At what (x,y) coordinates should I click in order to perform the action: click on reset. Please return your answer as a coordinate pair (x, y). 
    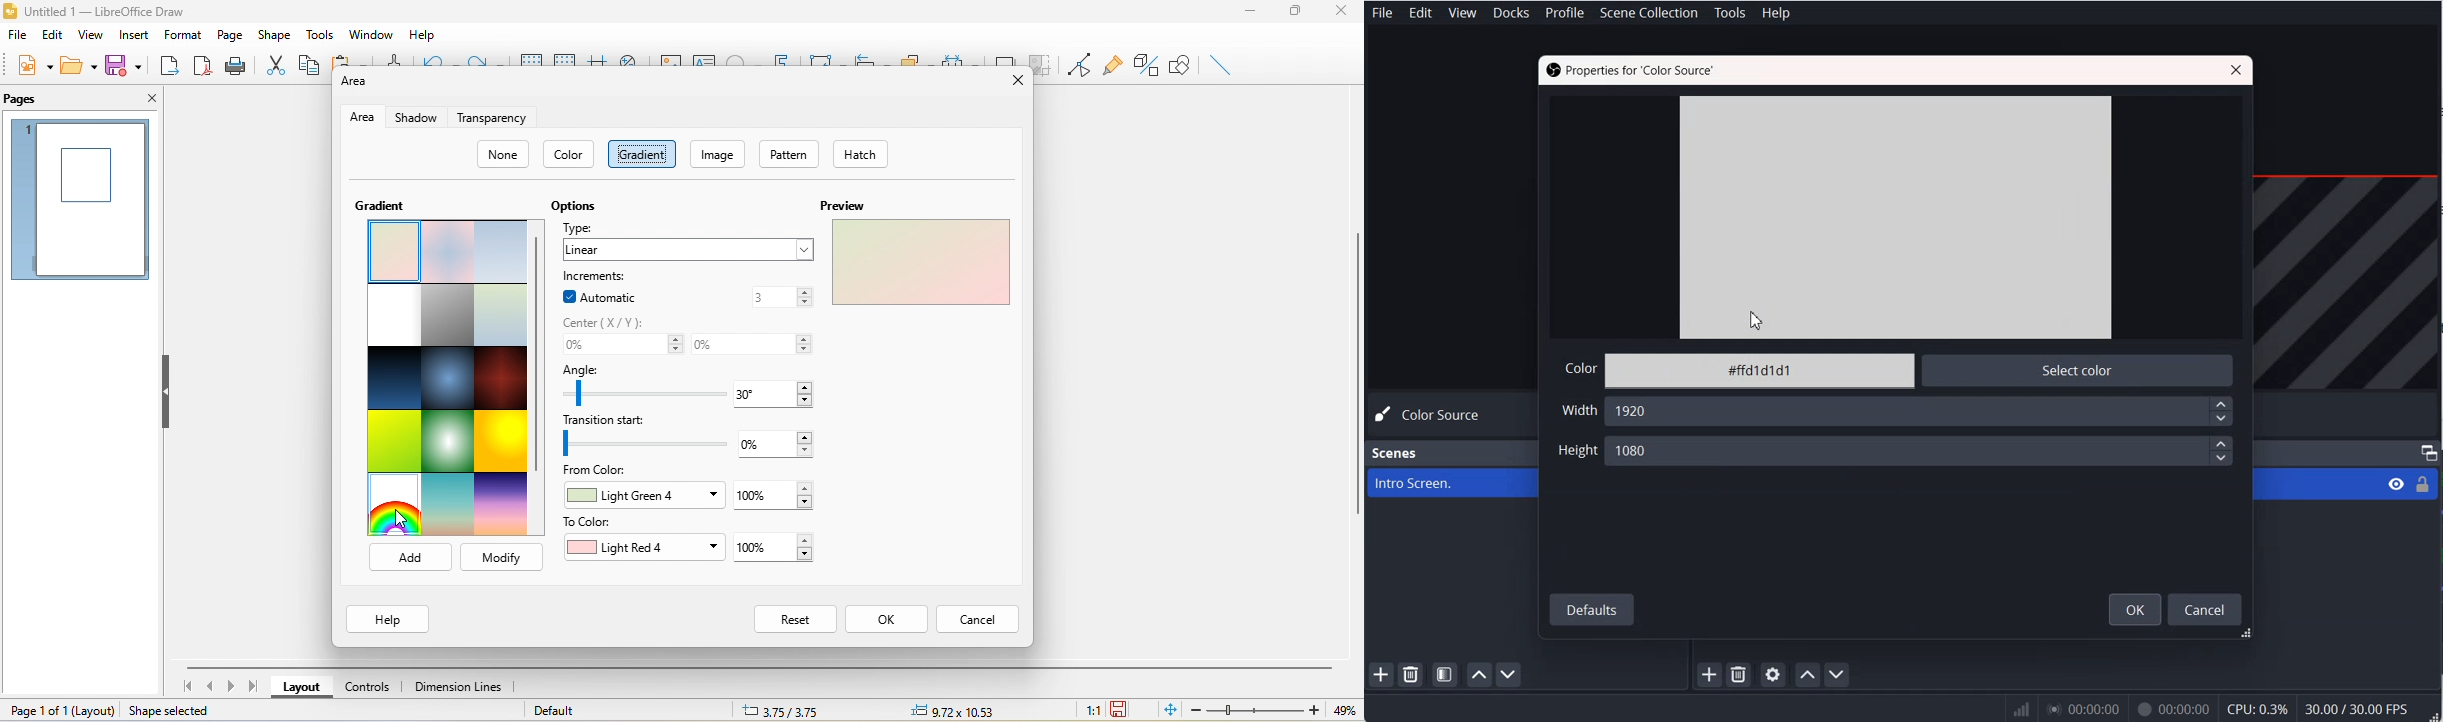
    Looking at the image, I should click on (795, 621).